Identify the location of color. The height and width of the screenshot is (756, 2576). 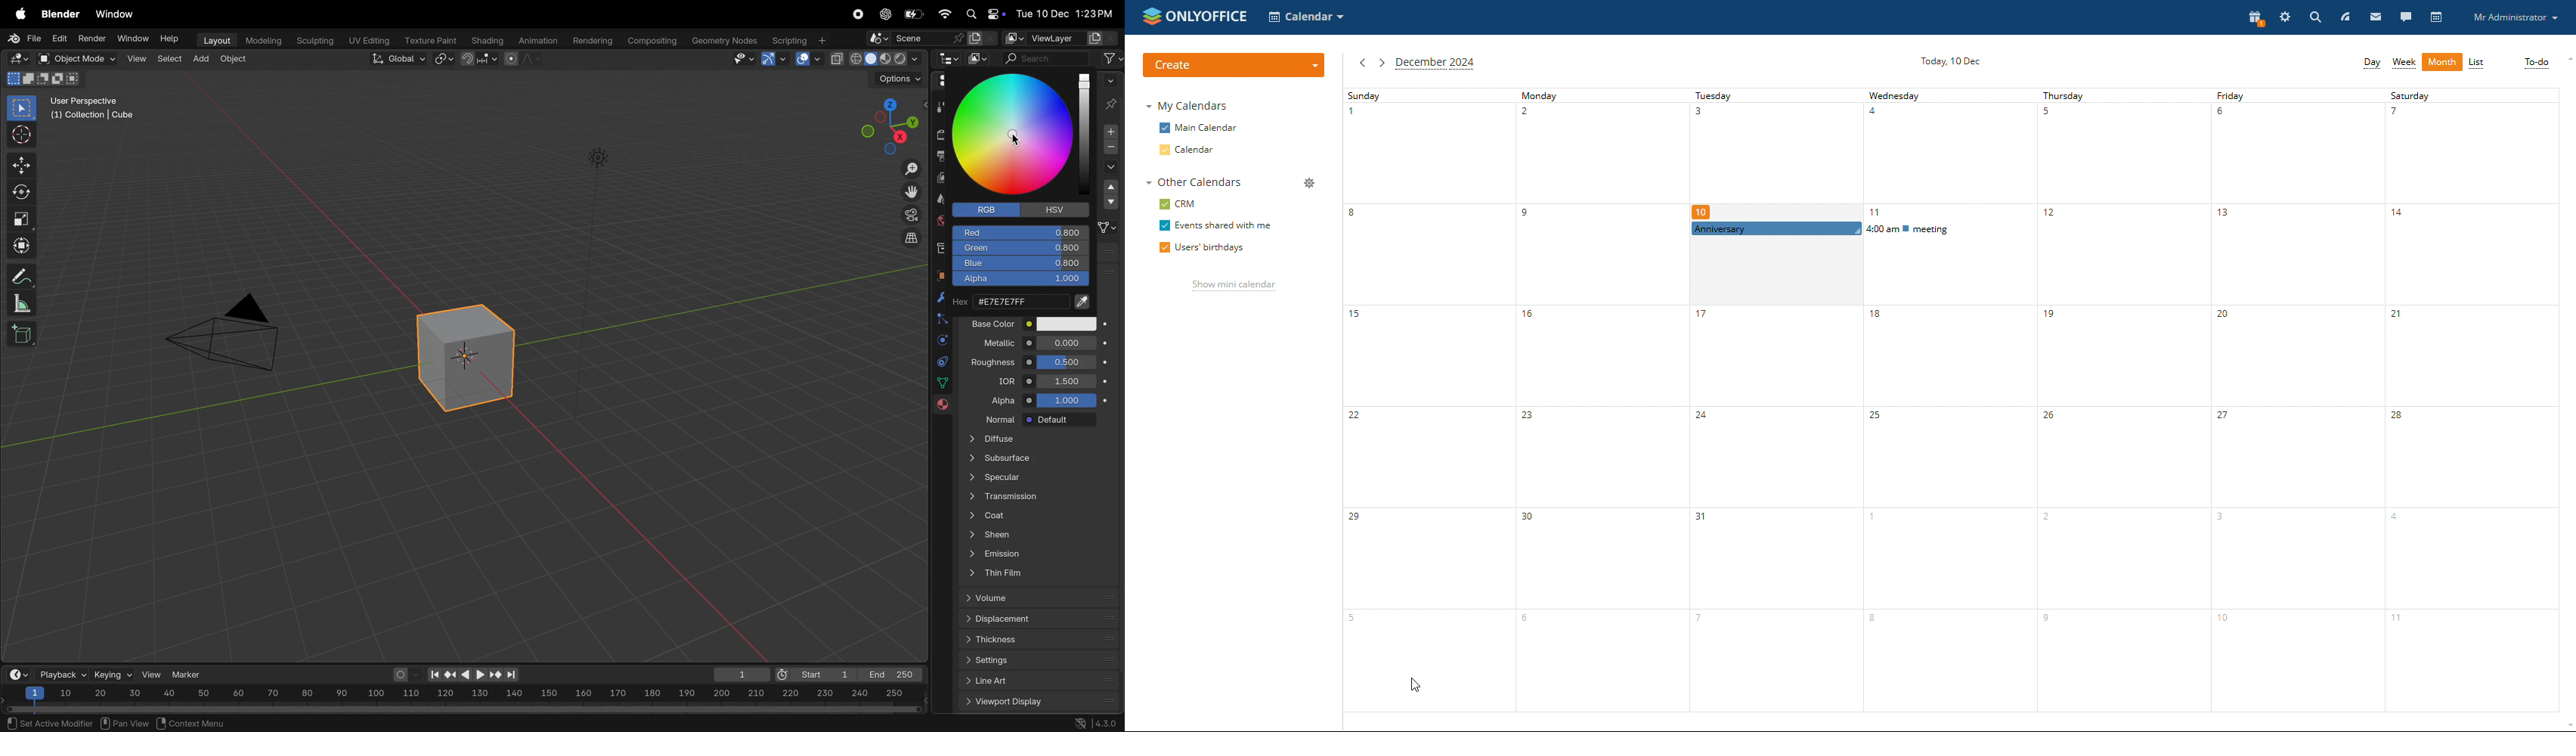
(1065, 324).